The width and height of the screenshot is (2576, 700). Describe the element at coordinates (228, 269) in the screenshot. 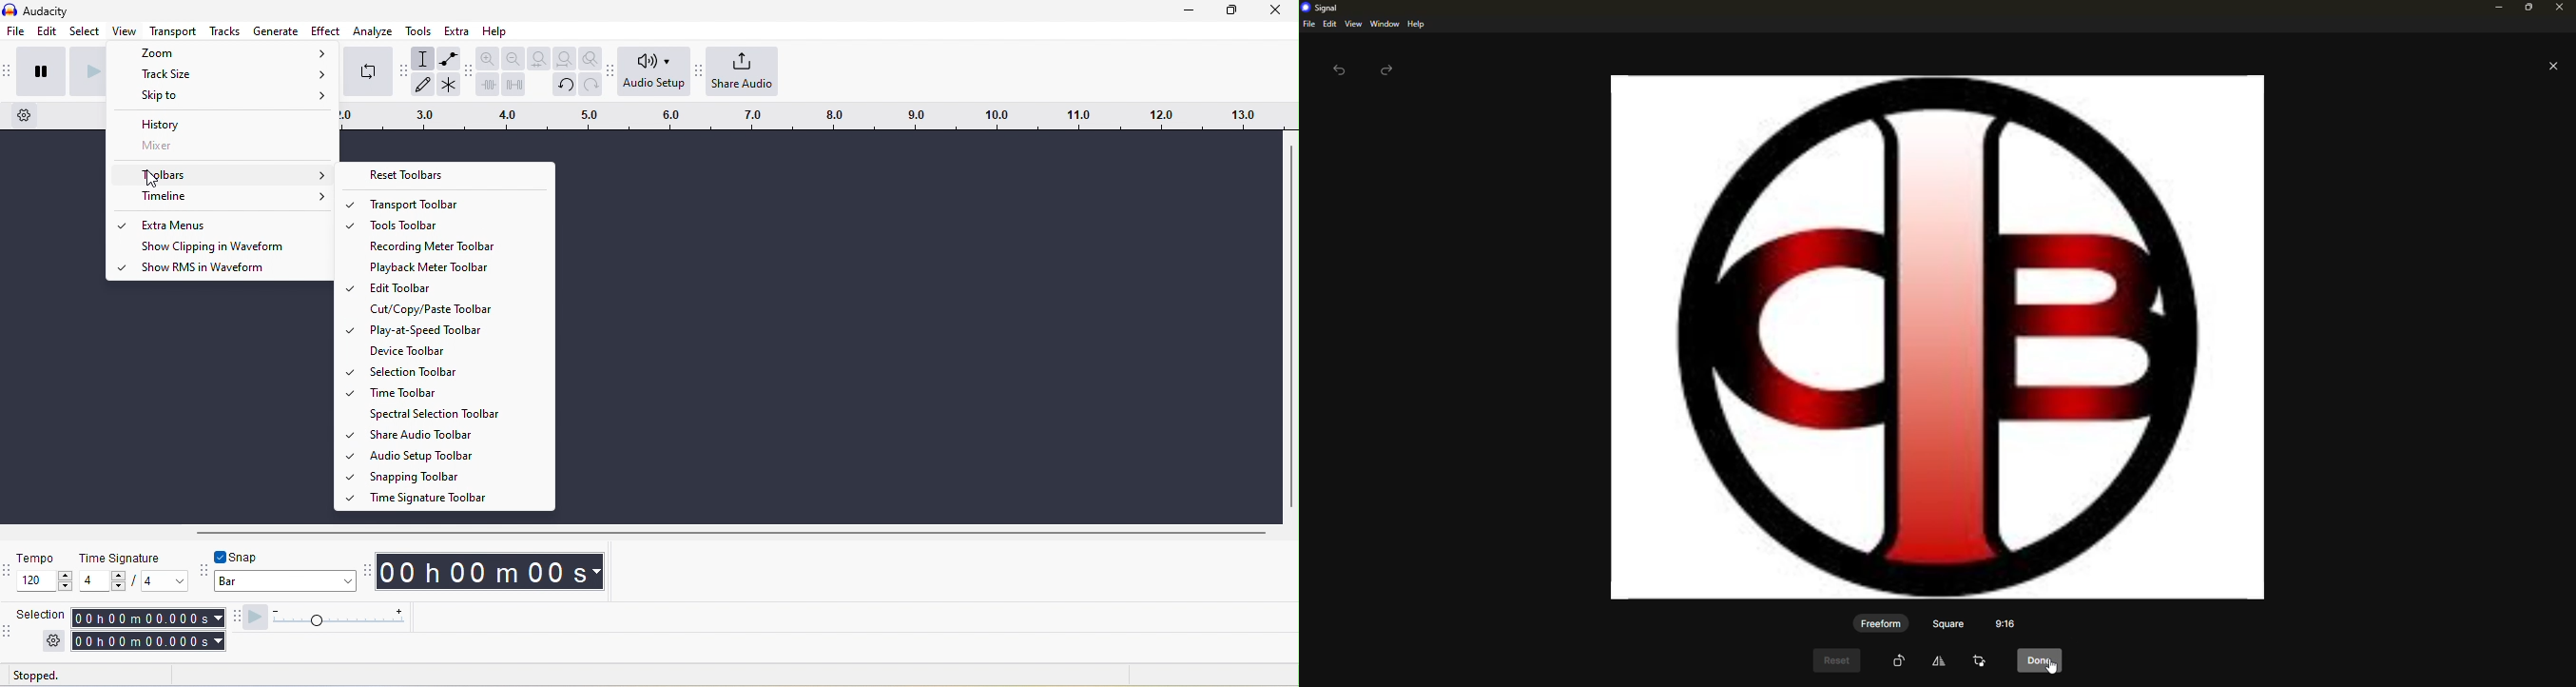

I see `show RMS in waveform` at that location.